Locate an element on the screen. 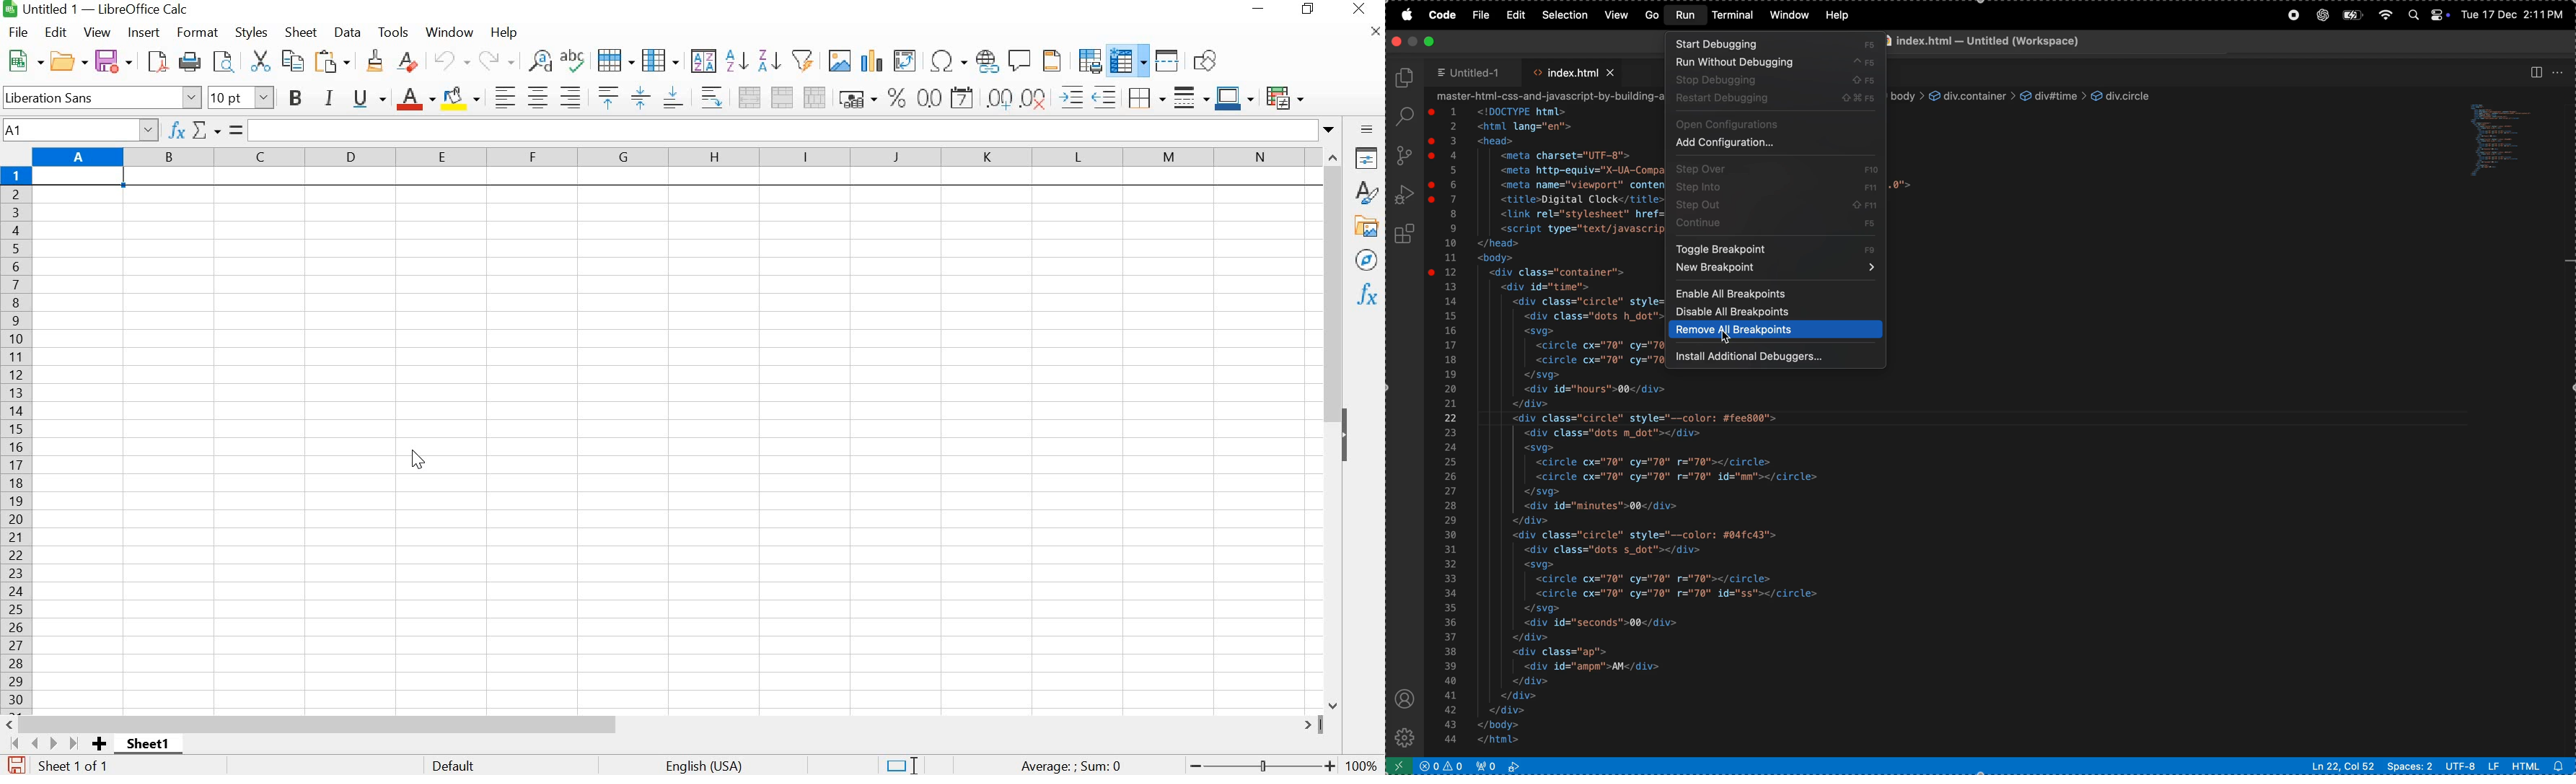 This screenshot has width=2576, height=784. BORDERS is located at coordinates (1144, 99).